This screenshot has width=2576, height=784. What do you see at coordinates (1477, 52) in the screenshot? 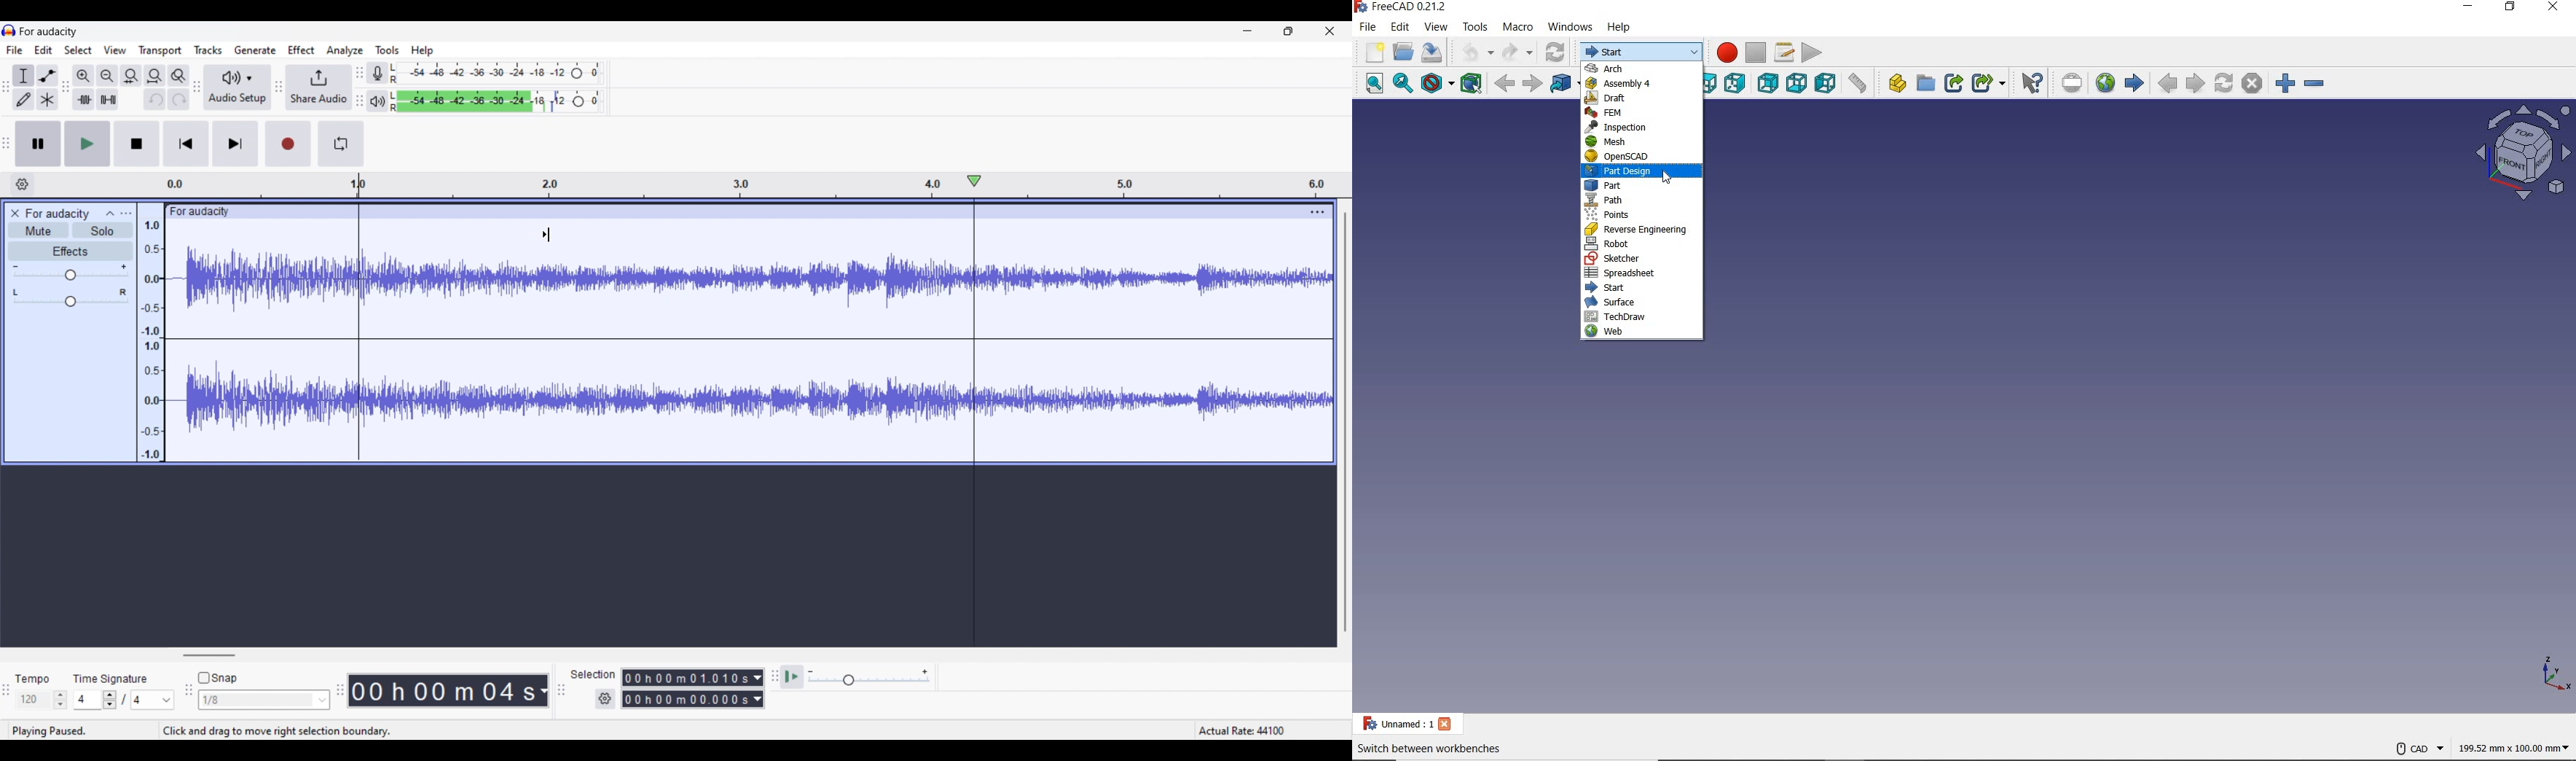
I see `UNDO` at bounding box center [1477, 52].